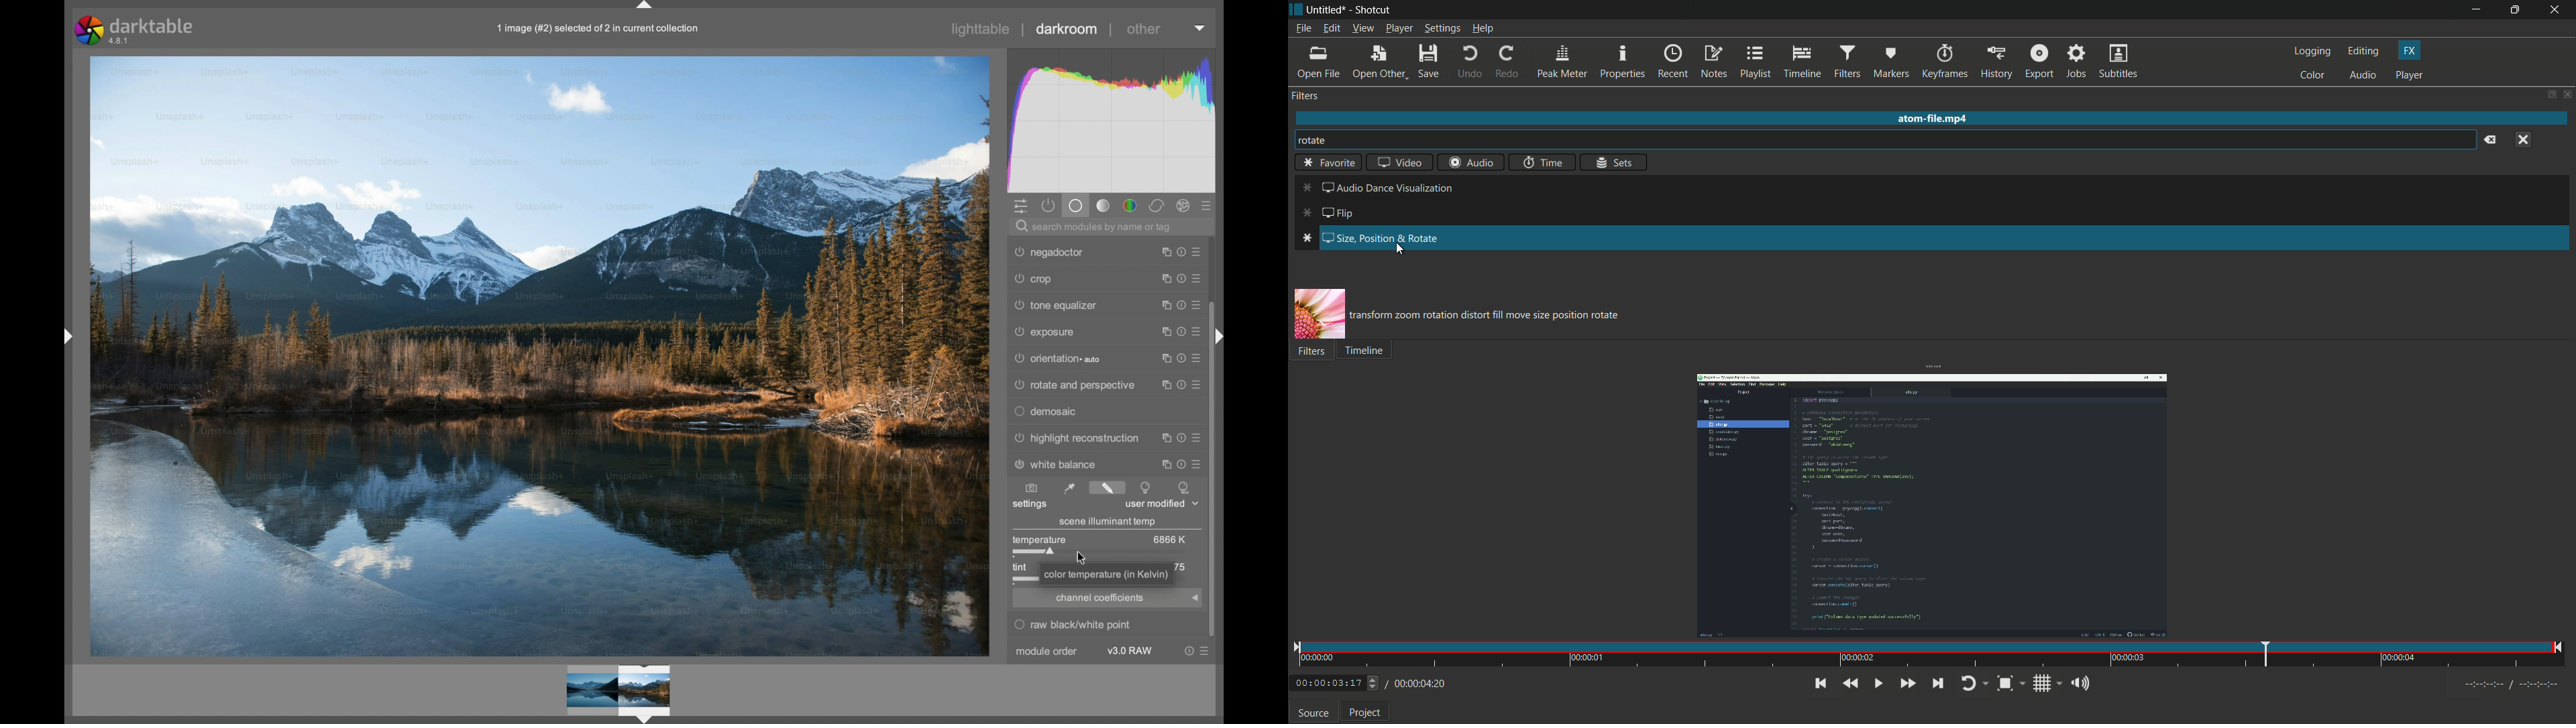  I want to click on untitled, so click(1326, 10).